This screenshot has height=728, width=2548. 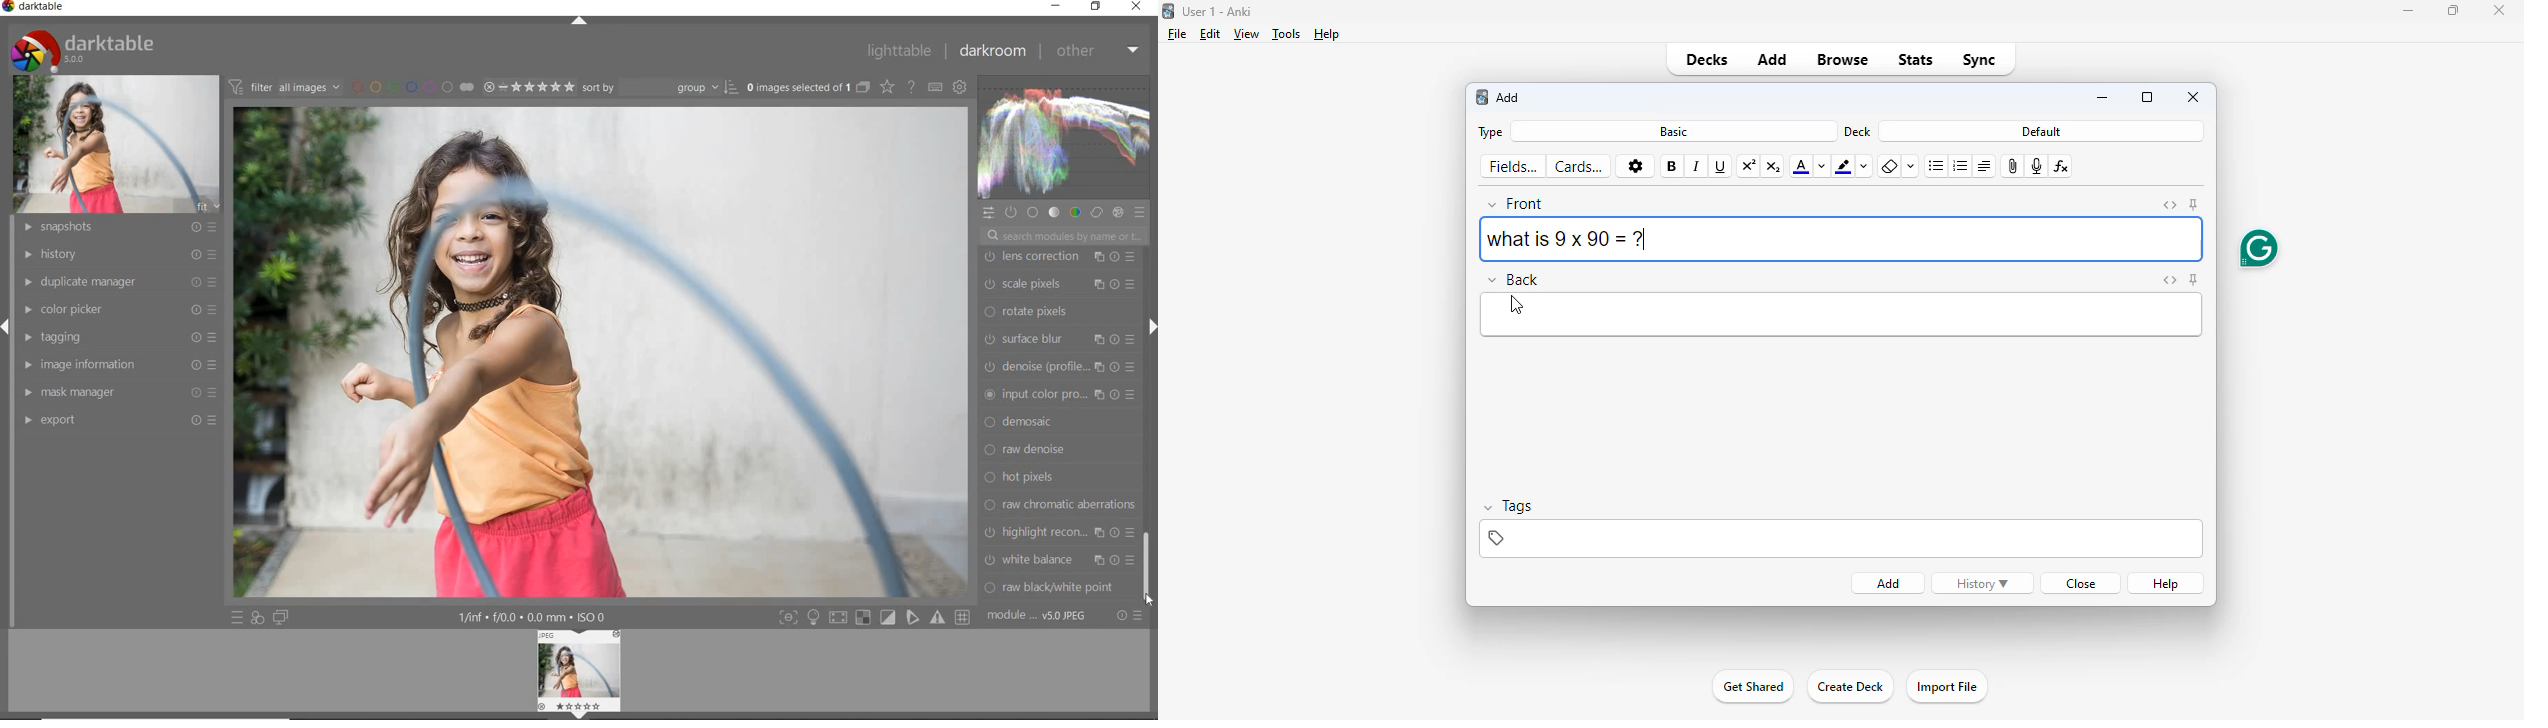 I want to click on toggle sticky, so click(x=2194, y=280).